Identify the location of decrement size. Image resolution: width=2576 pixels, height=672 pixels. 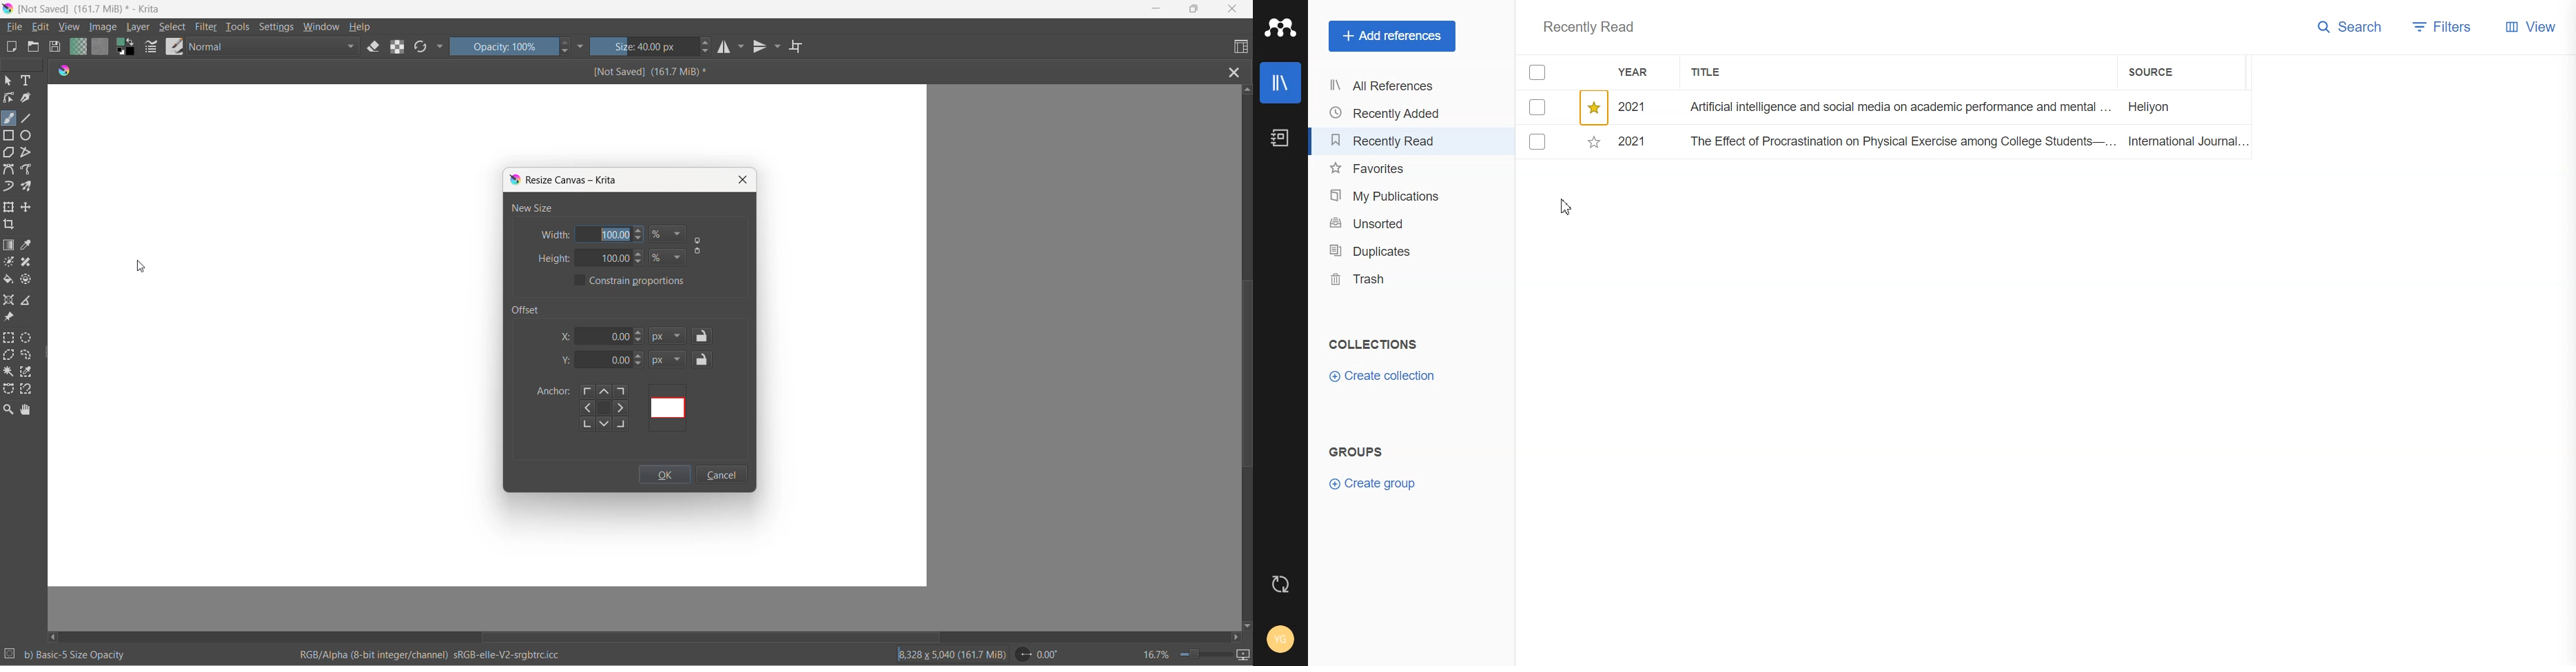
(710, 52).